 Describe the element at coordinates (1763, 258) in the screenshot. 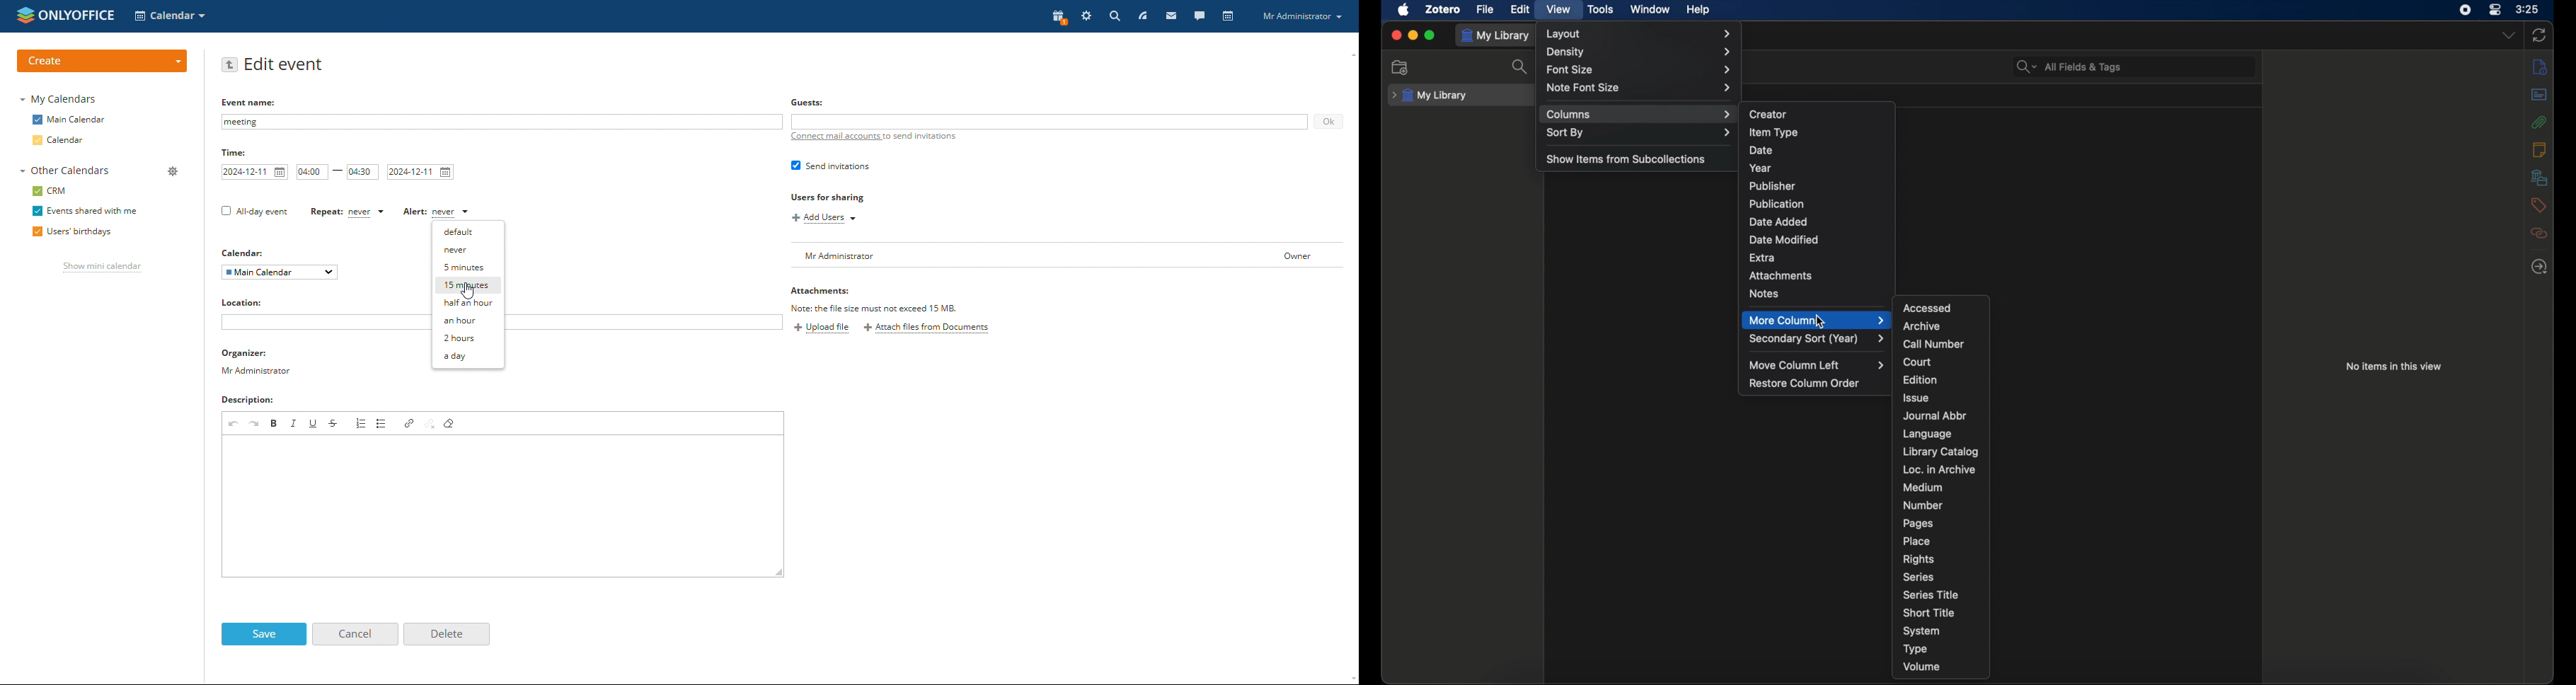

I see `extra` at that location.